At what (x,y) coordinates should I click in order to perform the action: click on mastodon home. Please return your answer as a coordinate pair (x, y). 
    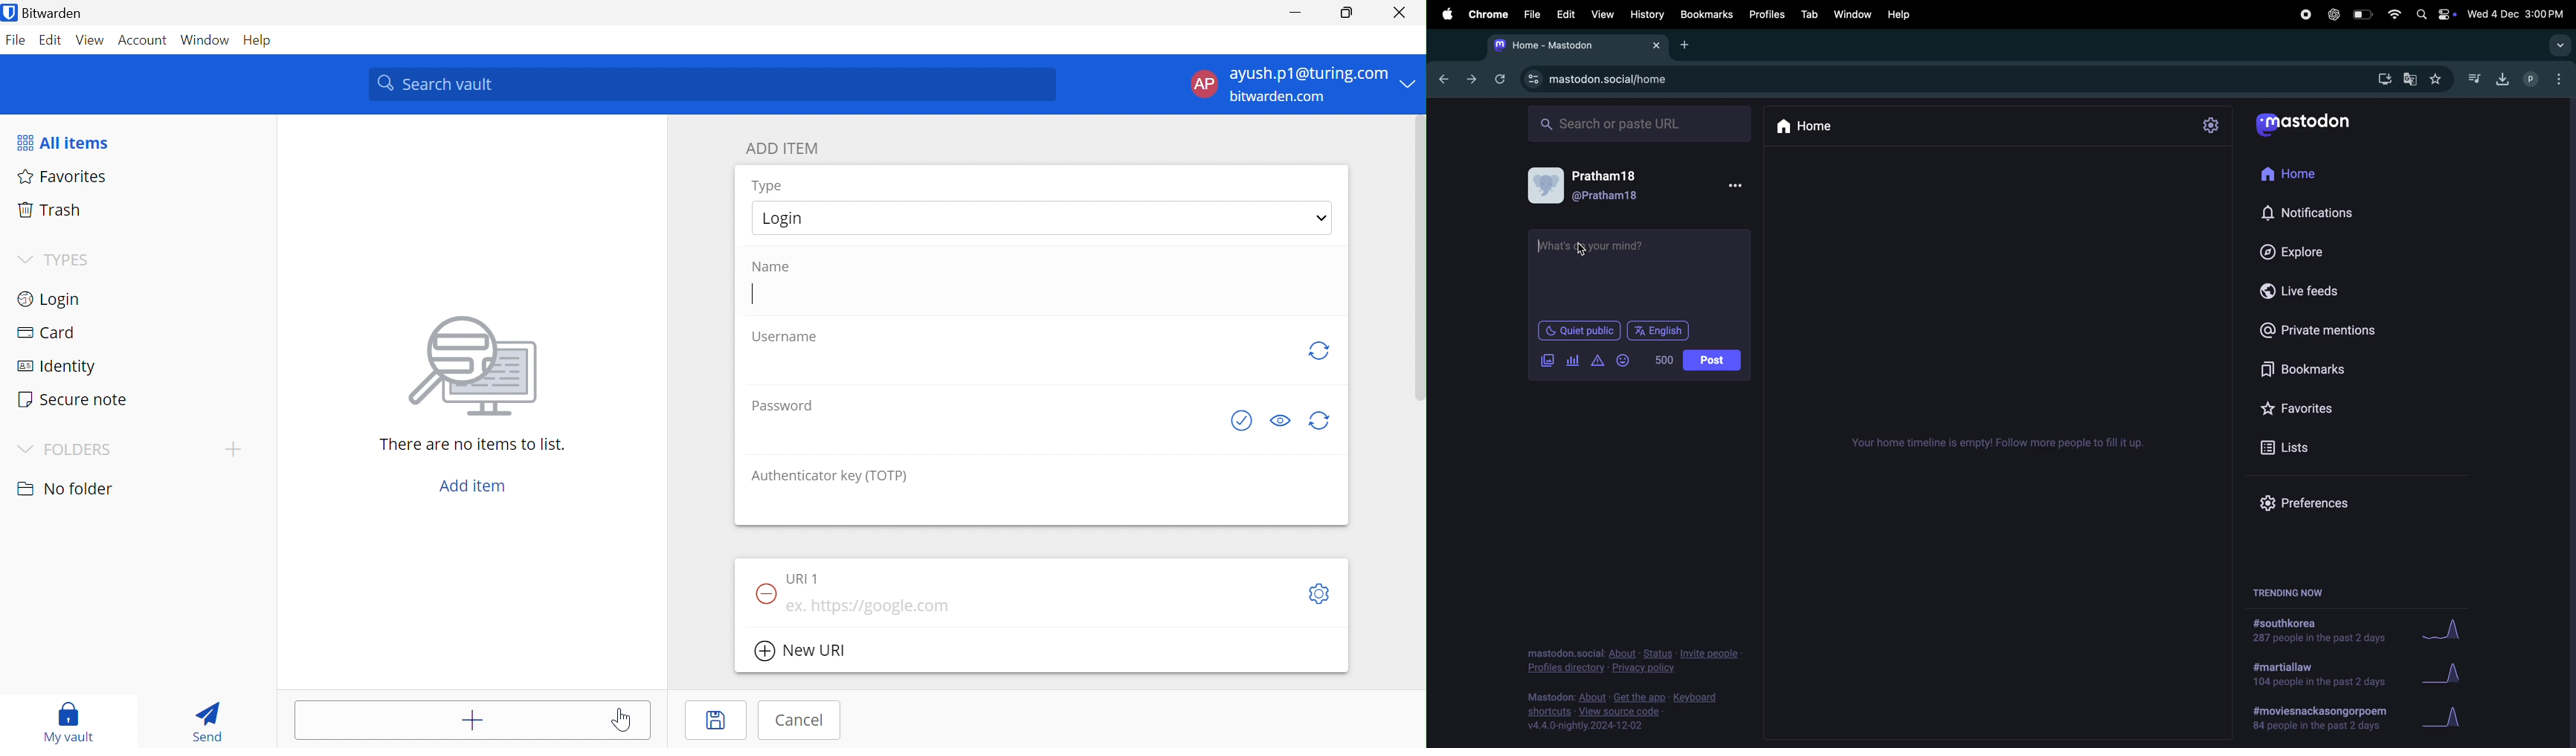
    Looking at the image, I should click on (1577, 45).